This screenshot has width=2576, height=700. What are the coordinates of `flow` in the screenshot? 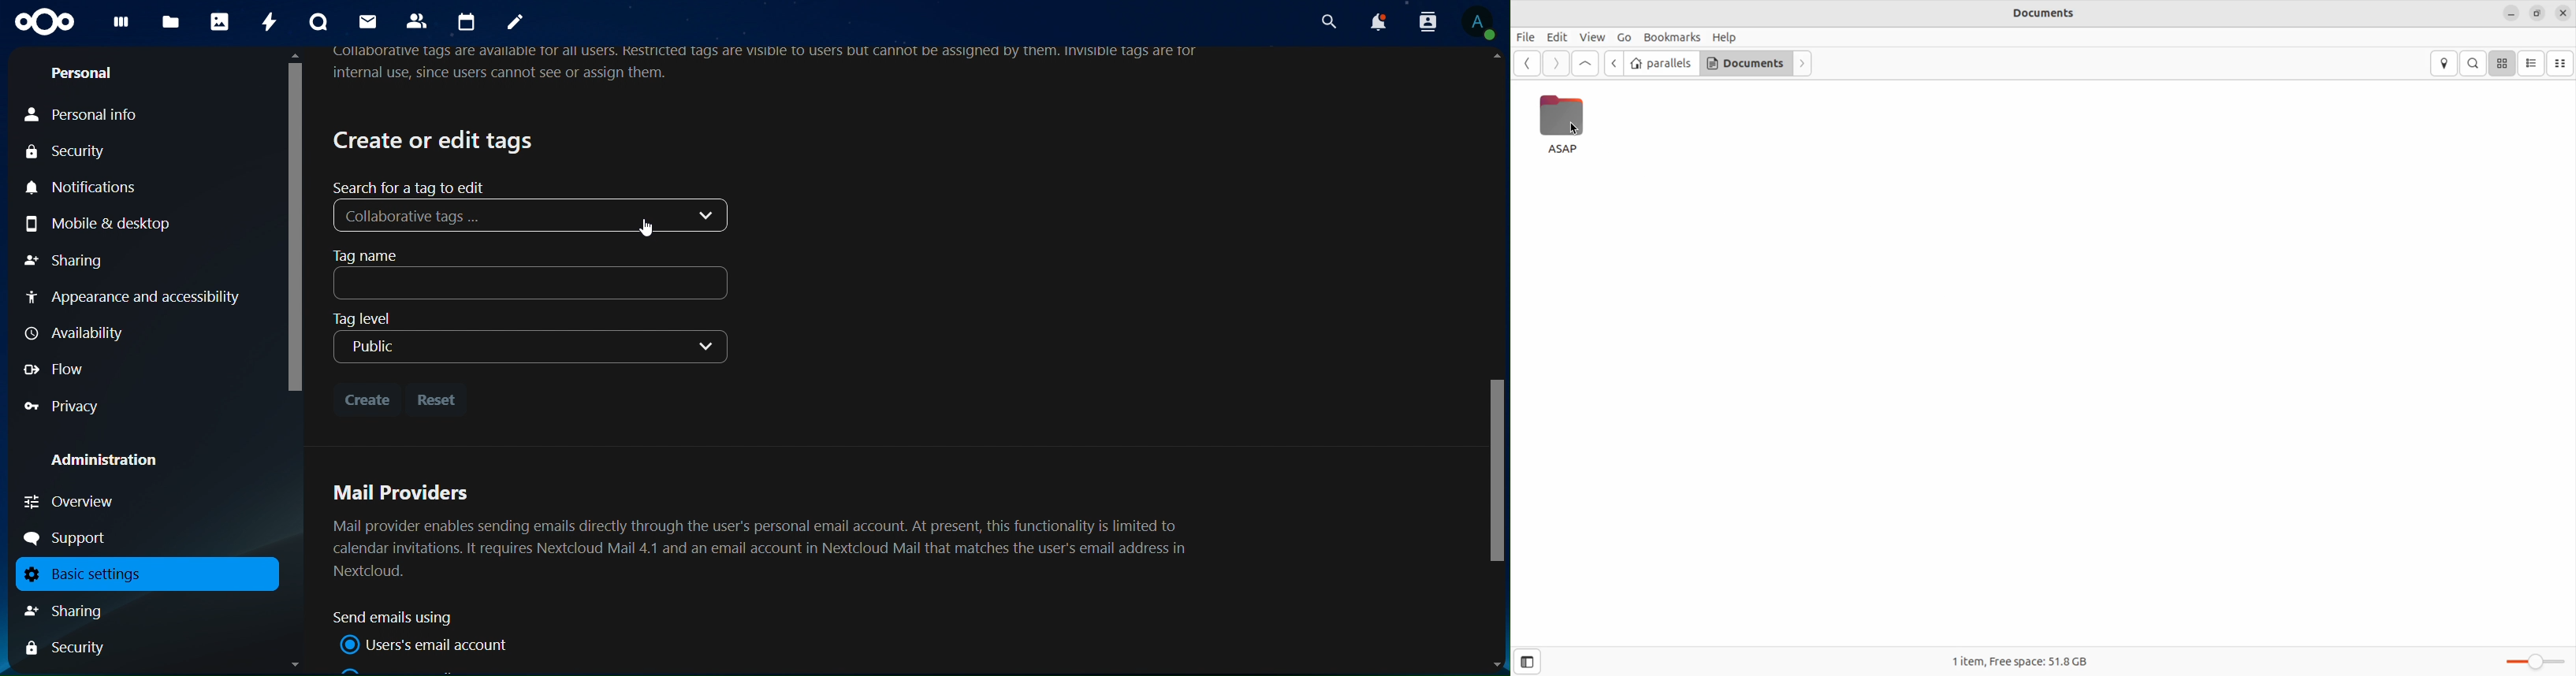 It's located at (57, 369).